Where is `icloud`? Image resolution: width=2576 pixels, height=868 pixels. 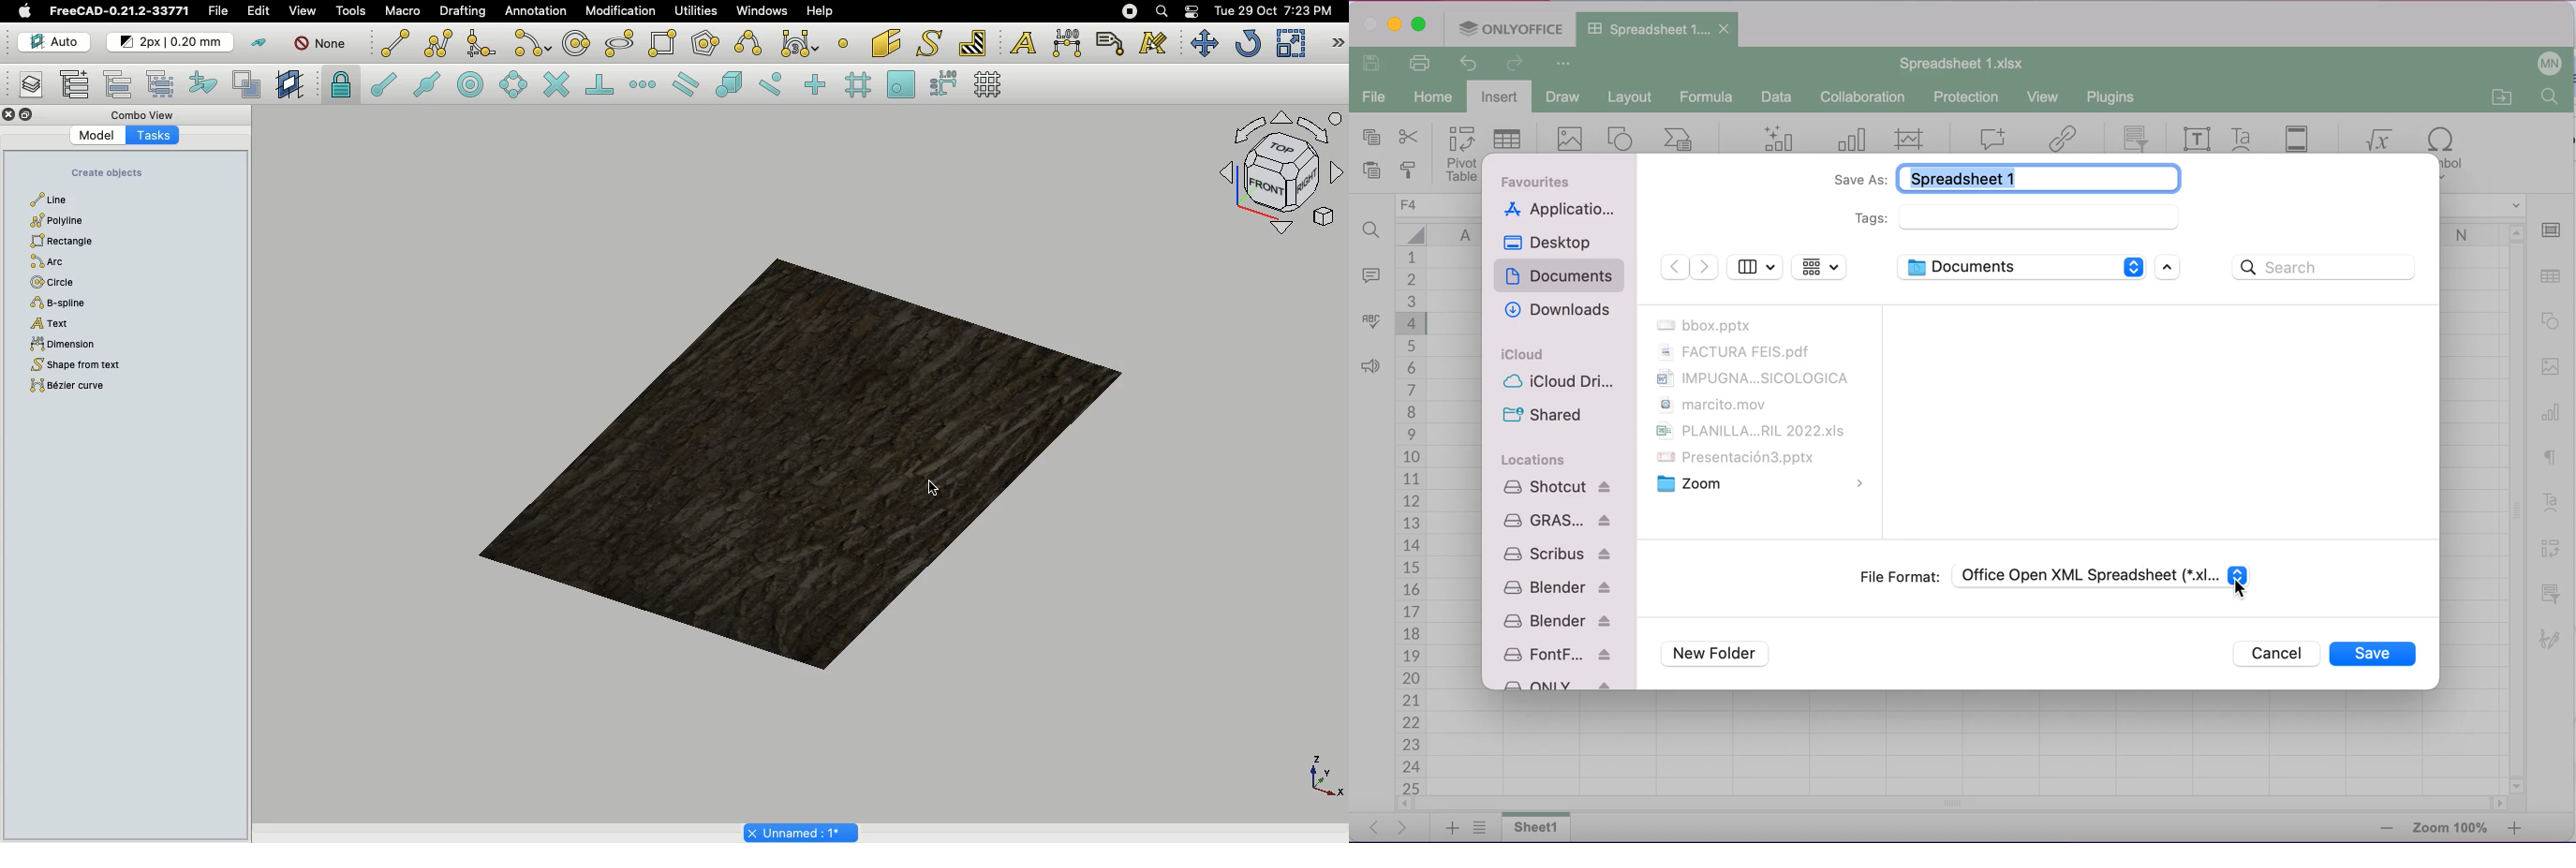 icloud is located at coordinates (1524, 354).